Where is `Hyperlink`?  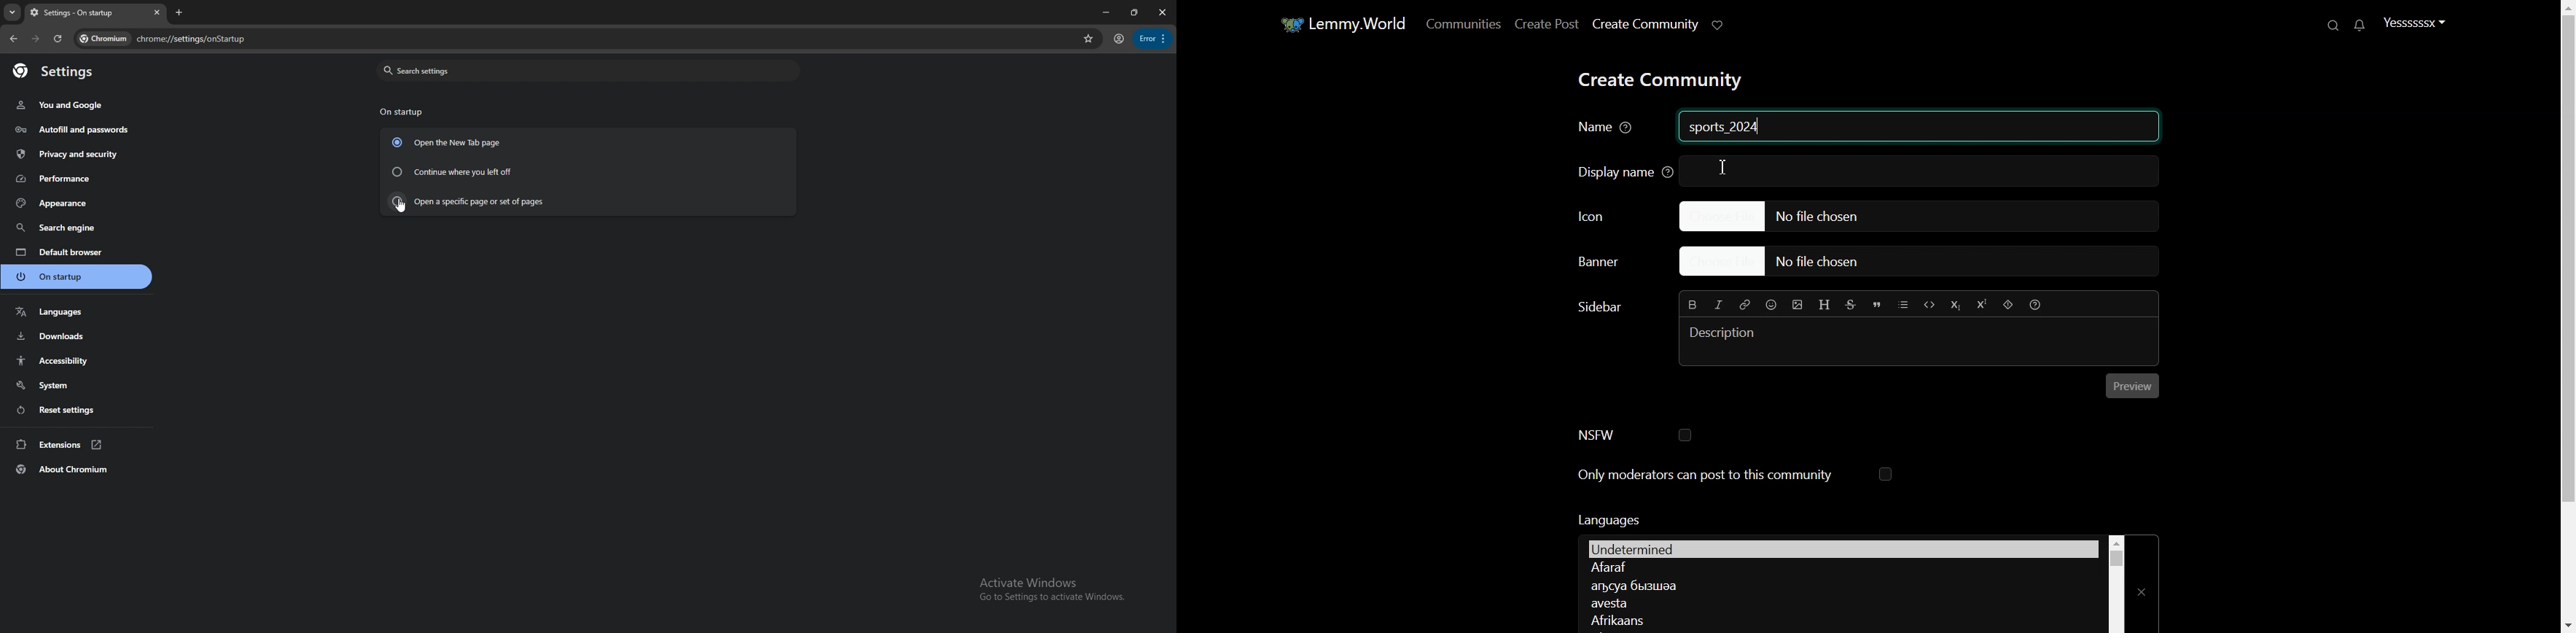
Hyperlink is located at coordinates (1744, 304).